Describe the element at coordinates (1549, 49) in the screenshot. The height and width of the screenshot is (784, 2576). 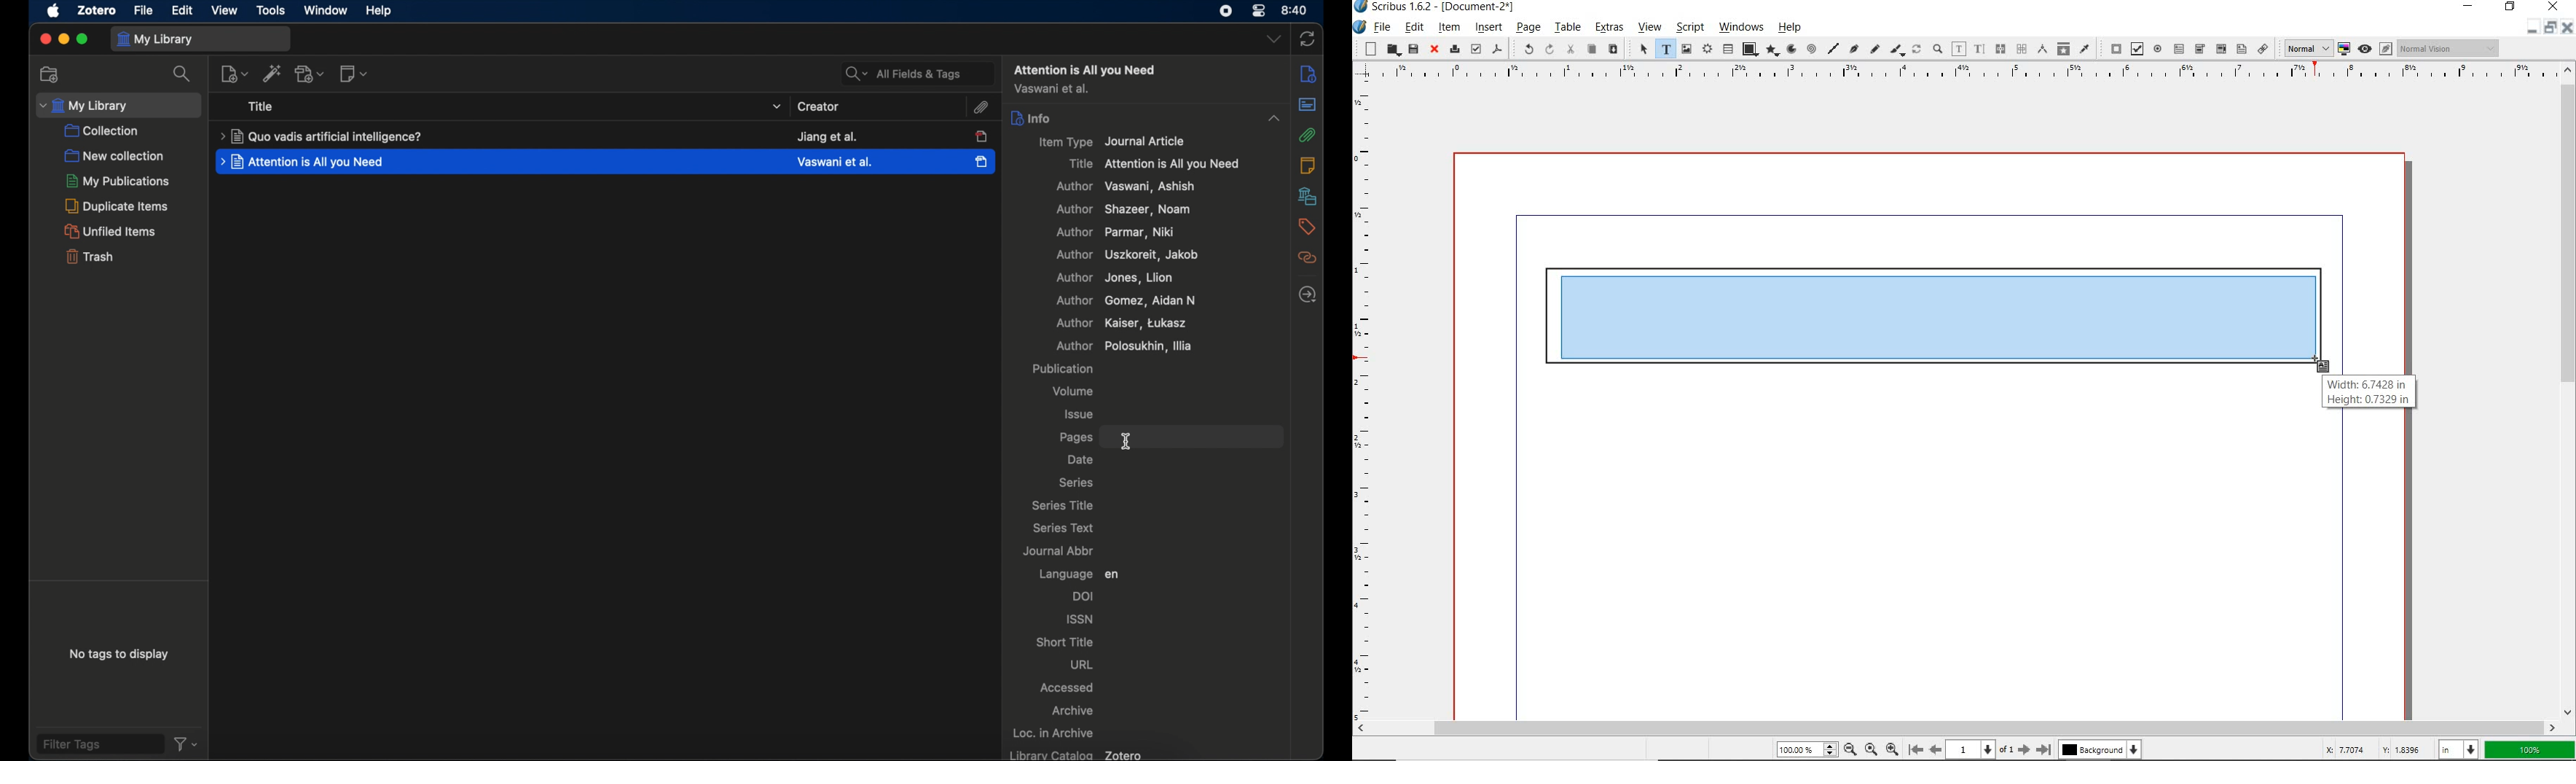
I see `redo` at that location.